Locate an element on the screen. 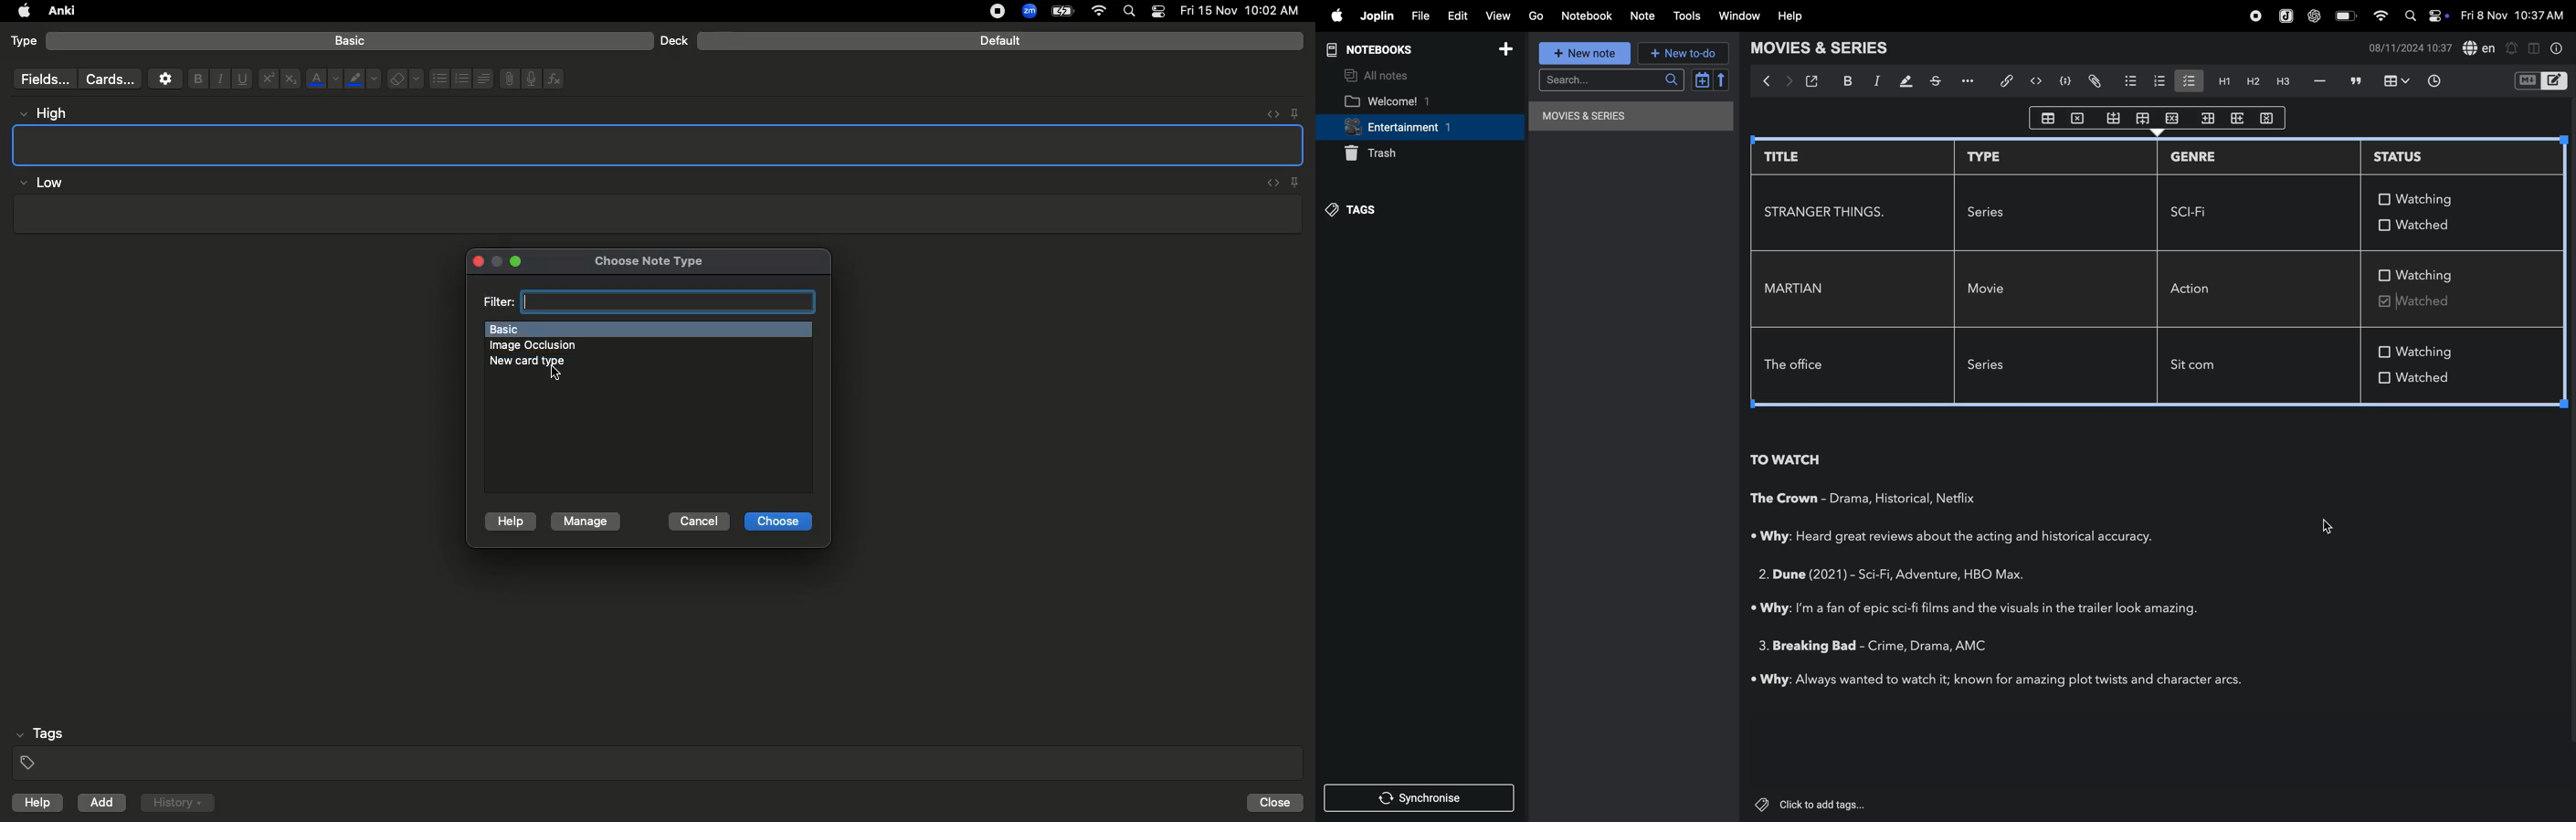  genre is located at coordinates (1909, 646).